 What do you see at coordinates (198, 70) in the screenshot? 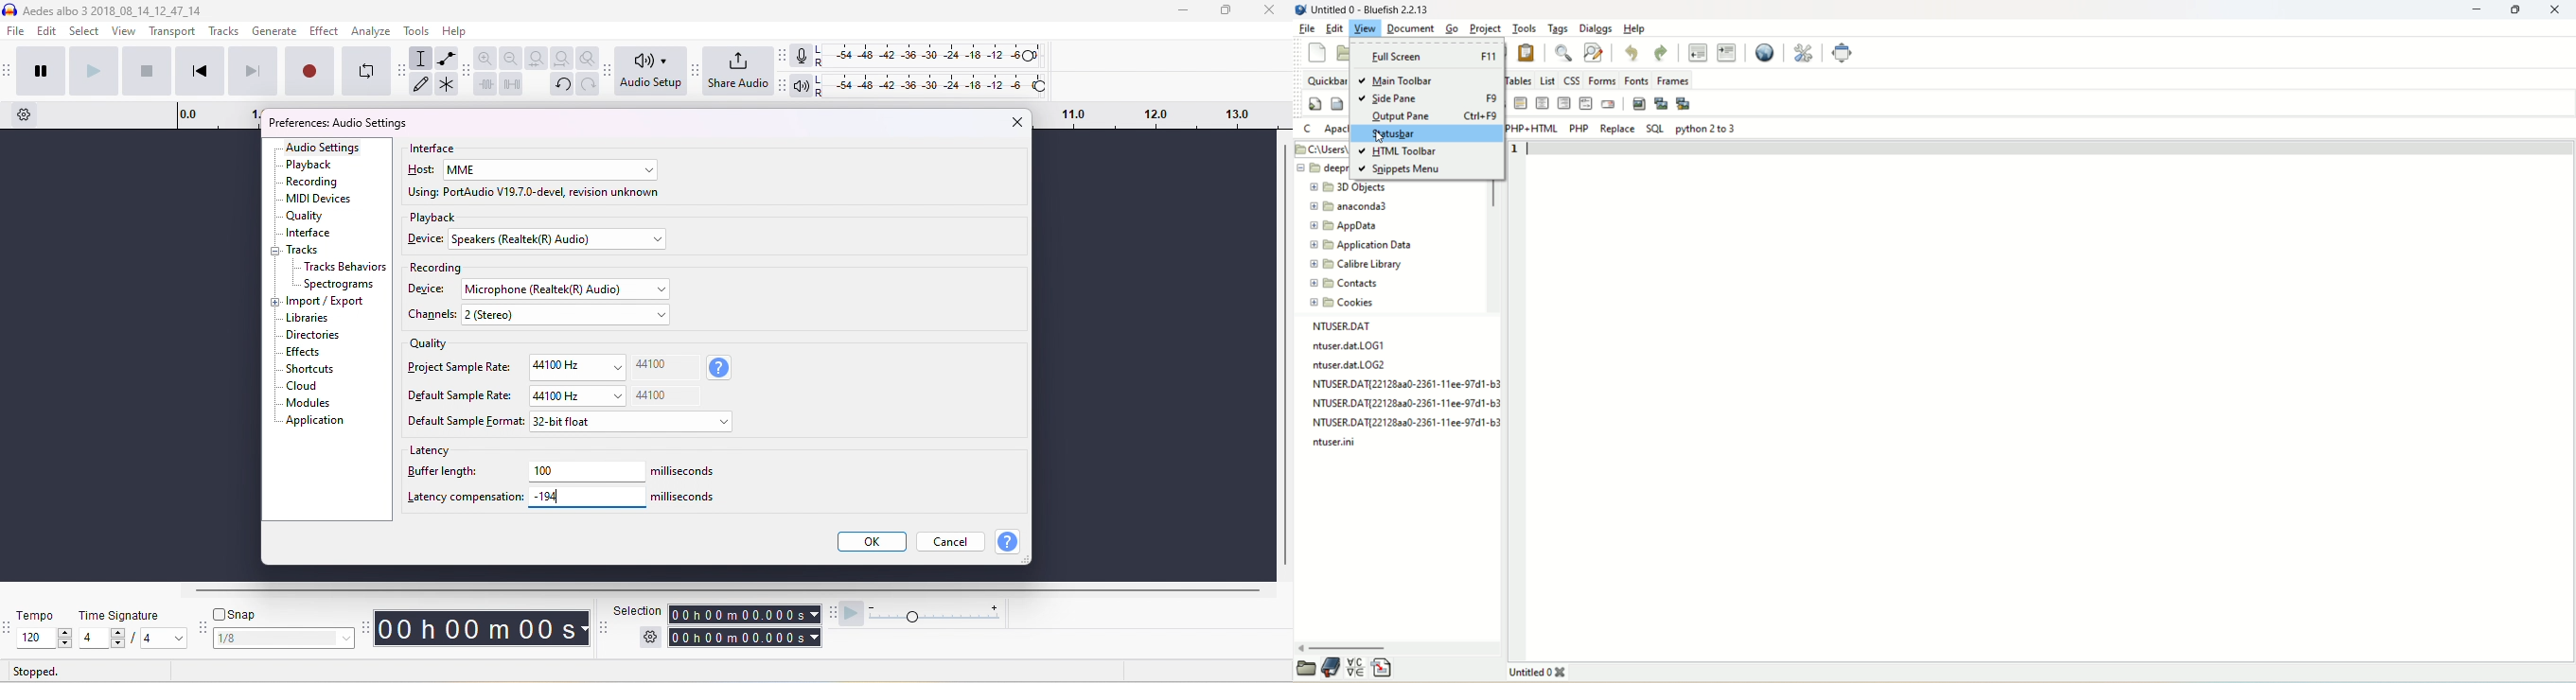
I see `skip to start` at bounding box center [198, 70].